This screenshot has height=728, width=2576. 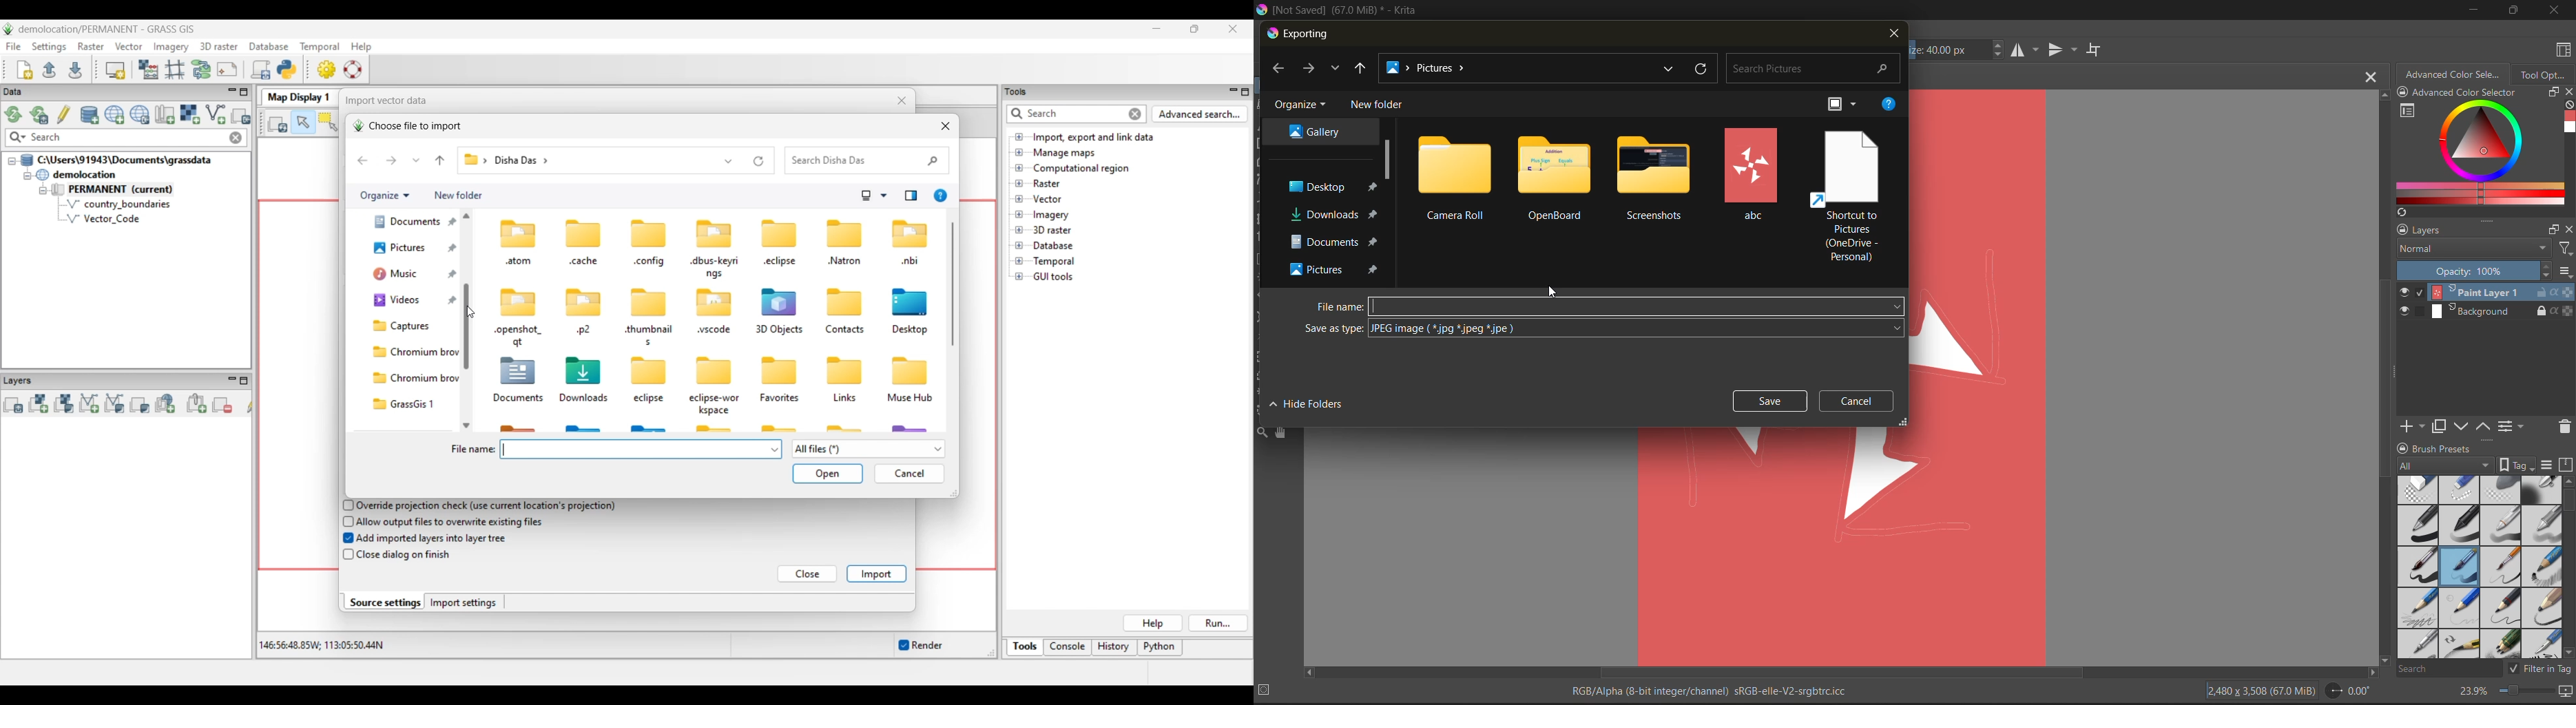 I want to click on file location, so click(x=1519, y=67).